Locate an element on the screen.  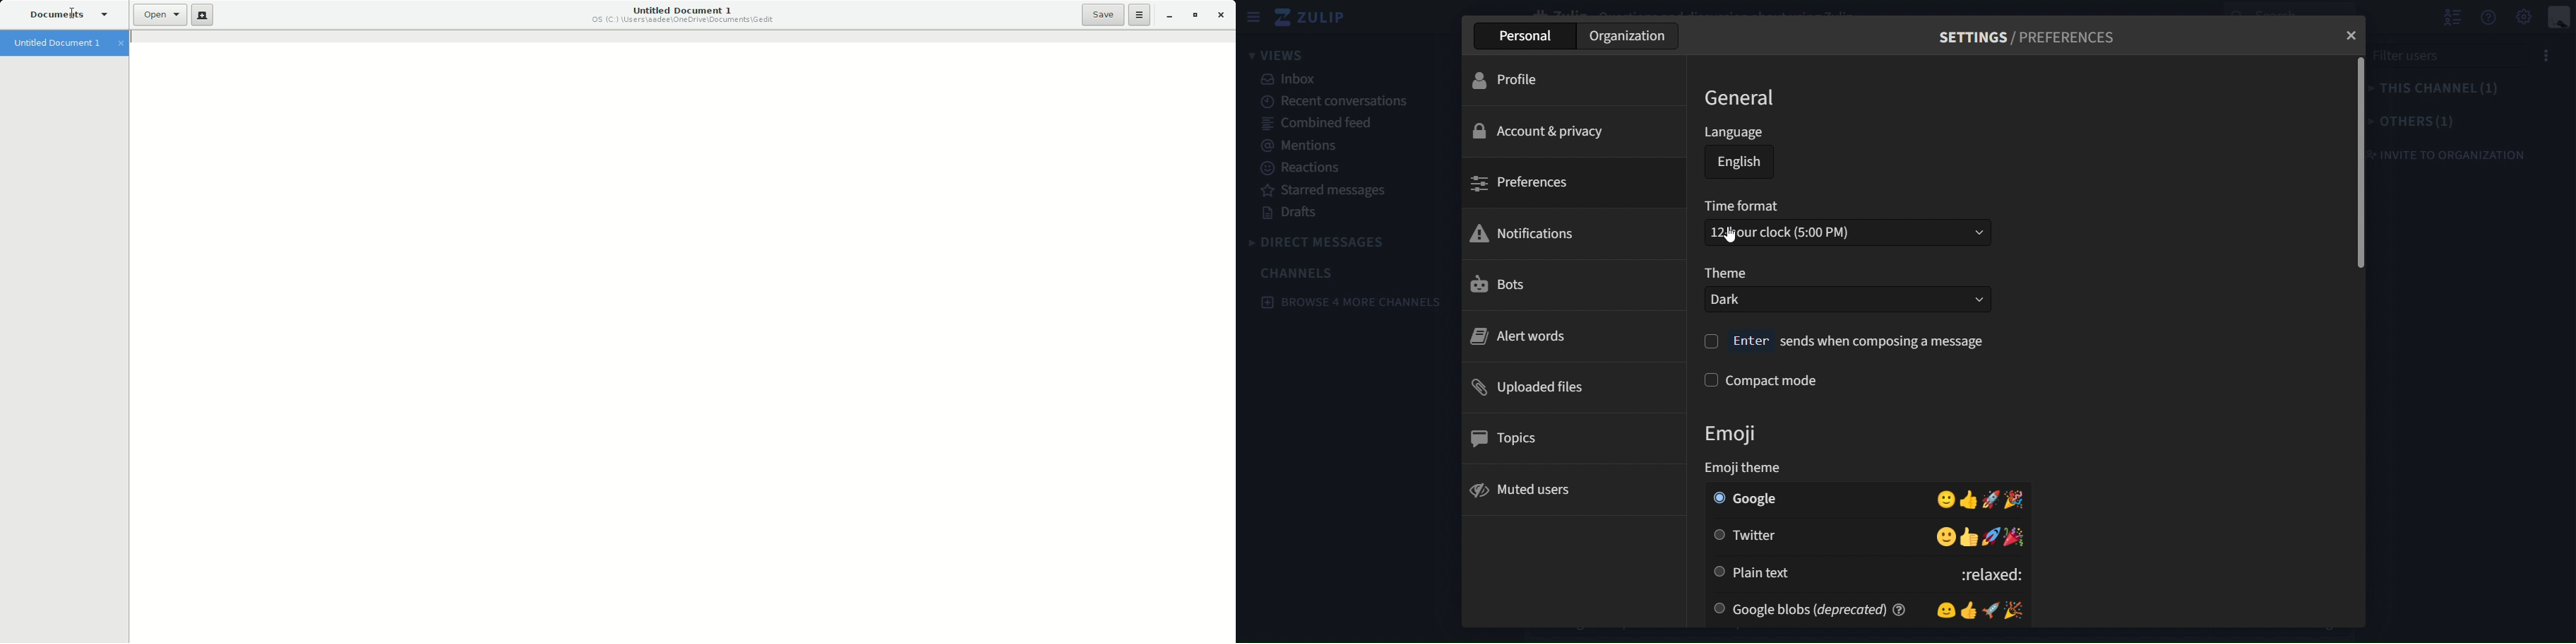
browse 4 more channels is located at coordinates (1347, 302).